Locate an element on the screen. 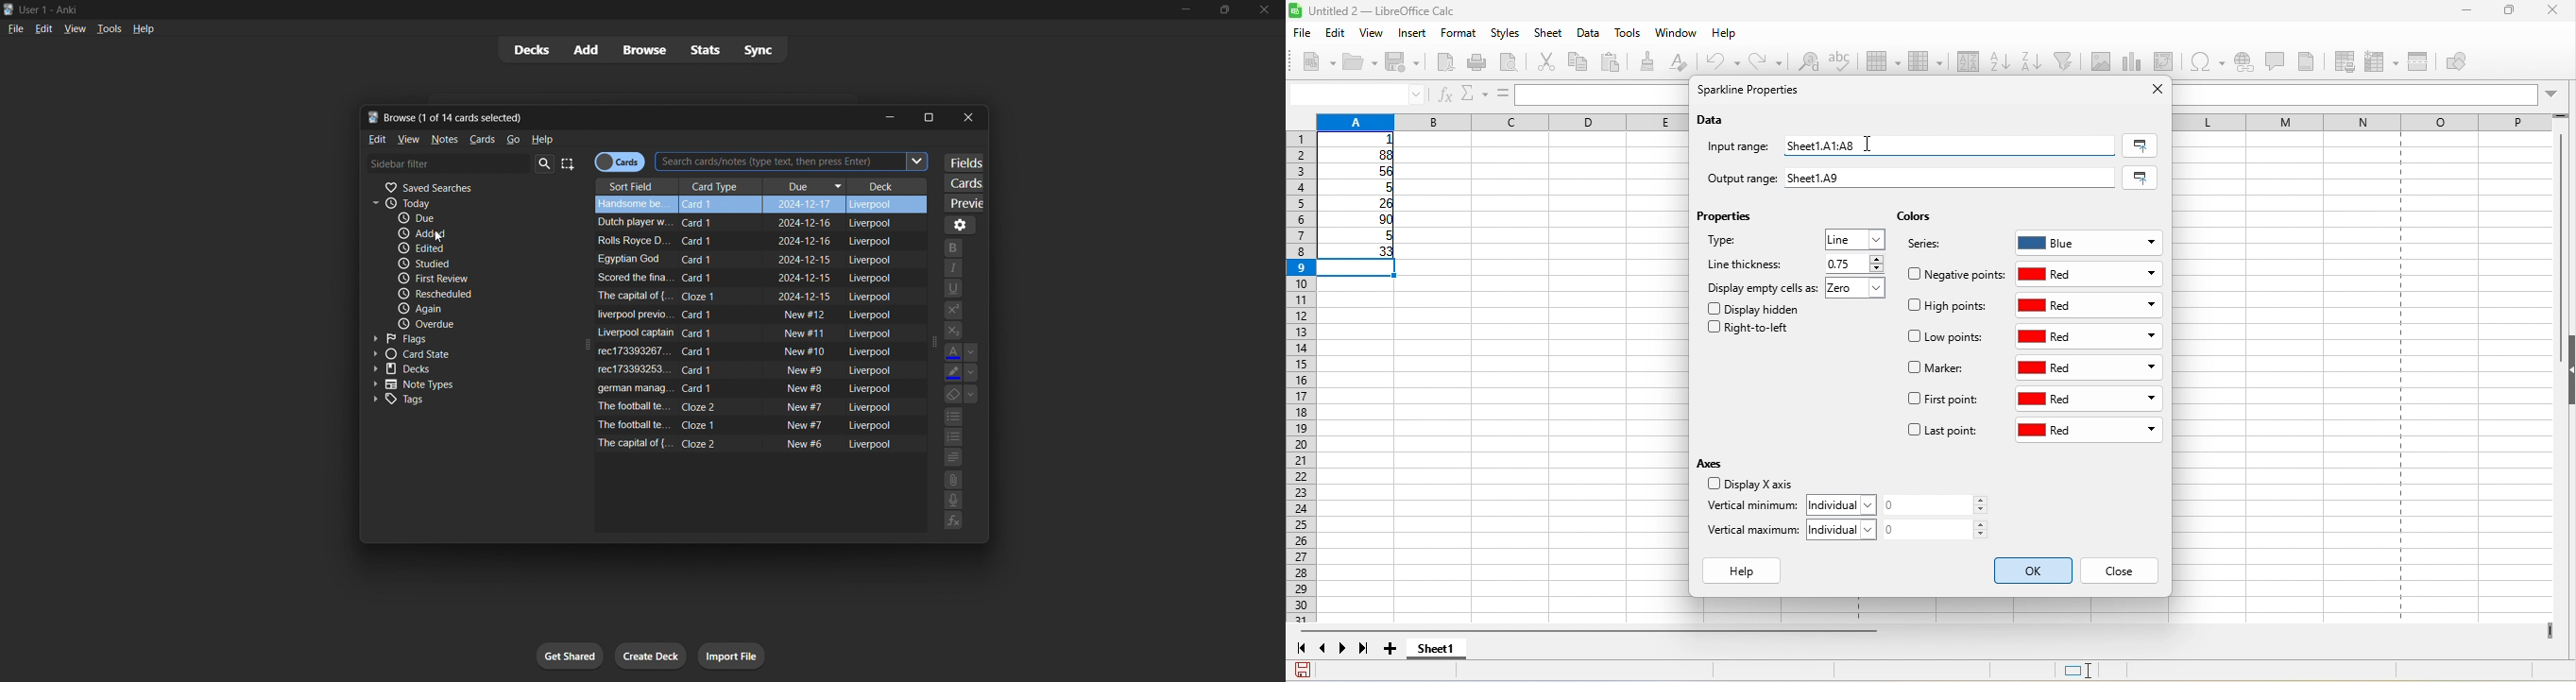 This screenshot has height=700, width=2576. dutch player... card 1 2024-12-10 Liverpool is located at coordinates (743, 220).